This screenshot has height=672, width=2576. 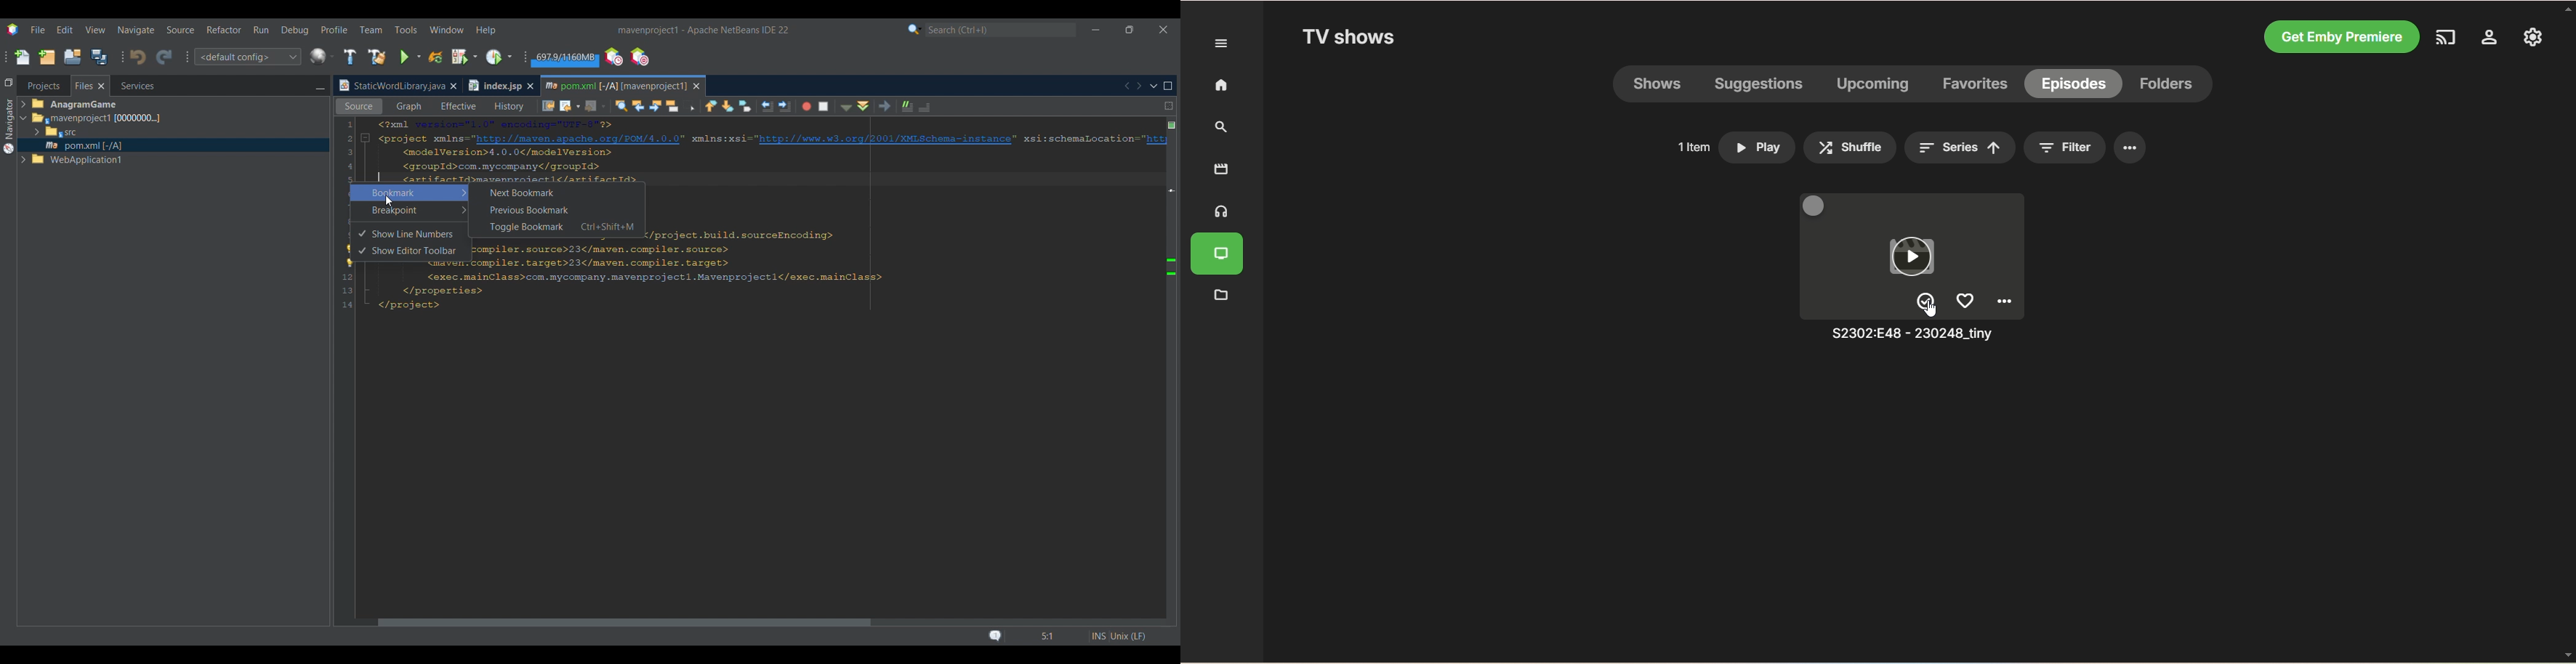 I want to click on Refactor menu, so click(x=223, y=30).